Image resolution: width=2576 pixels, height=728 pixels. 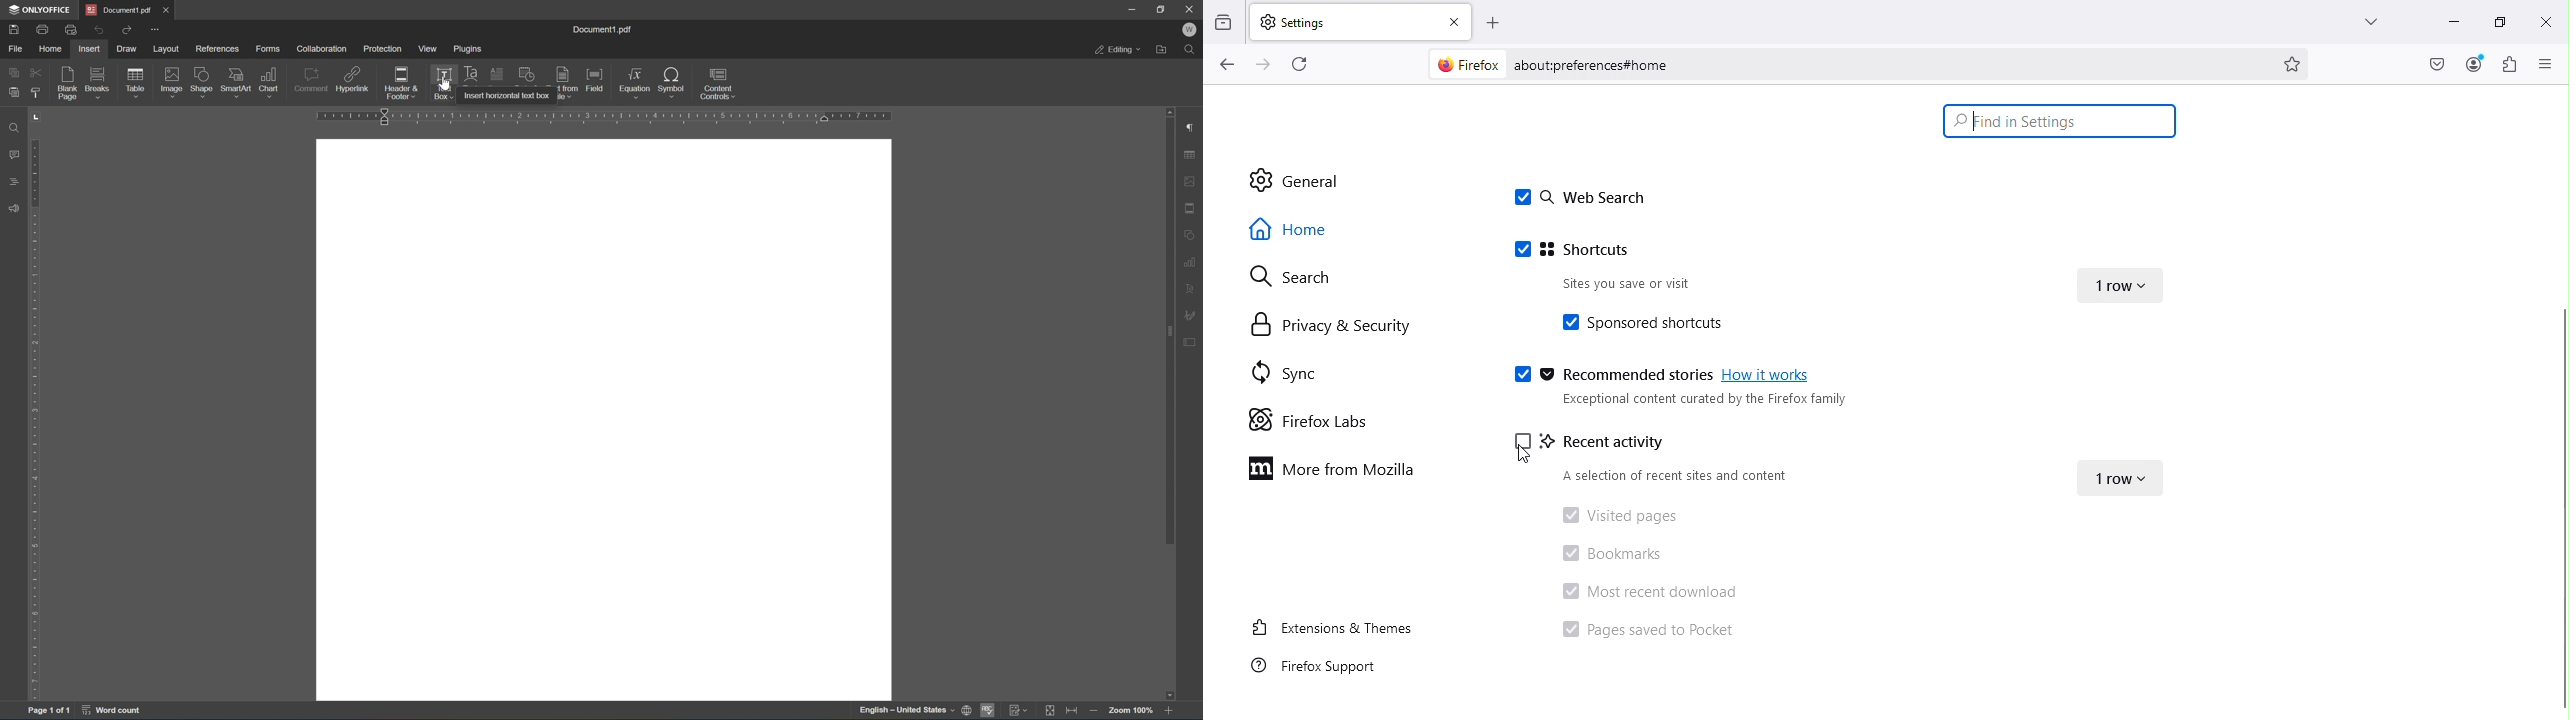 What do you see at coordinates (1699, 403) in the screenshot?
I see `Exceptional content curated by firefox family` at bounding box center [1699, 403].